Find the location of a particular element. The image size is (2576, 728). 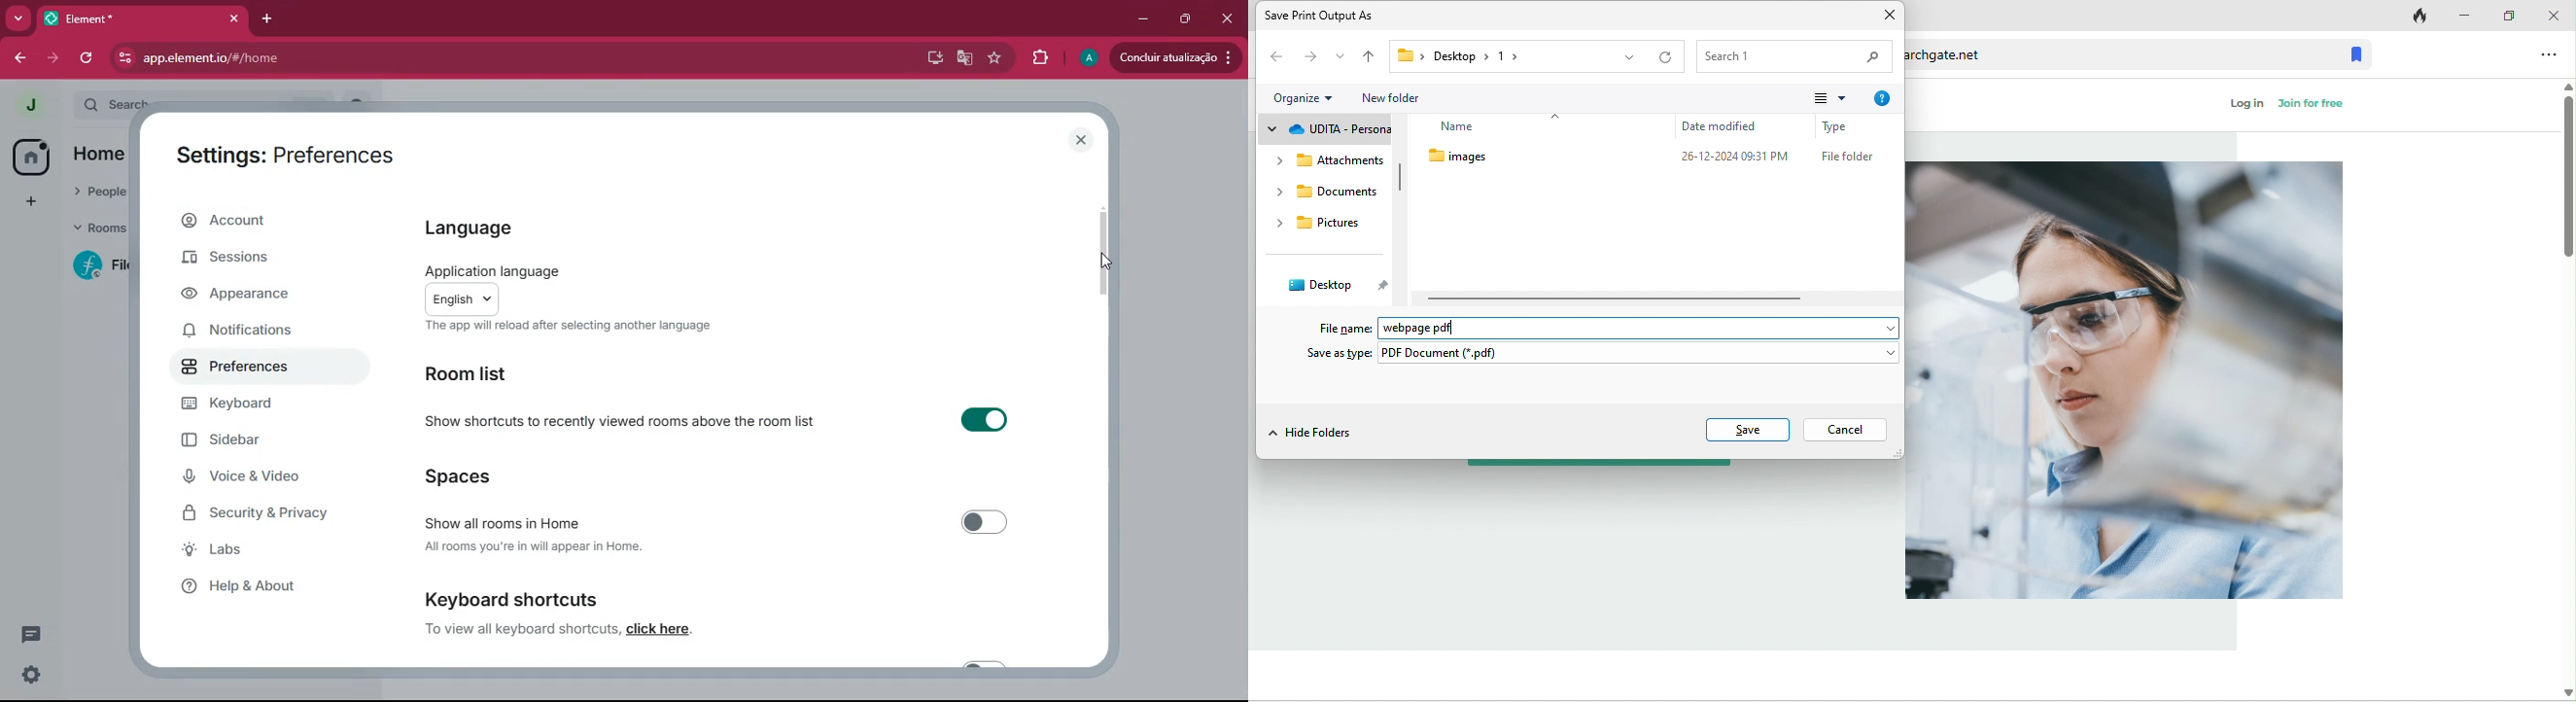

horizontal scroll bar is located at coordinates (1615, 298).